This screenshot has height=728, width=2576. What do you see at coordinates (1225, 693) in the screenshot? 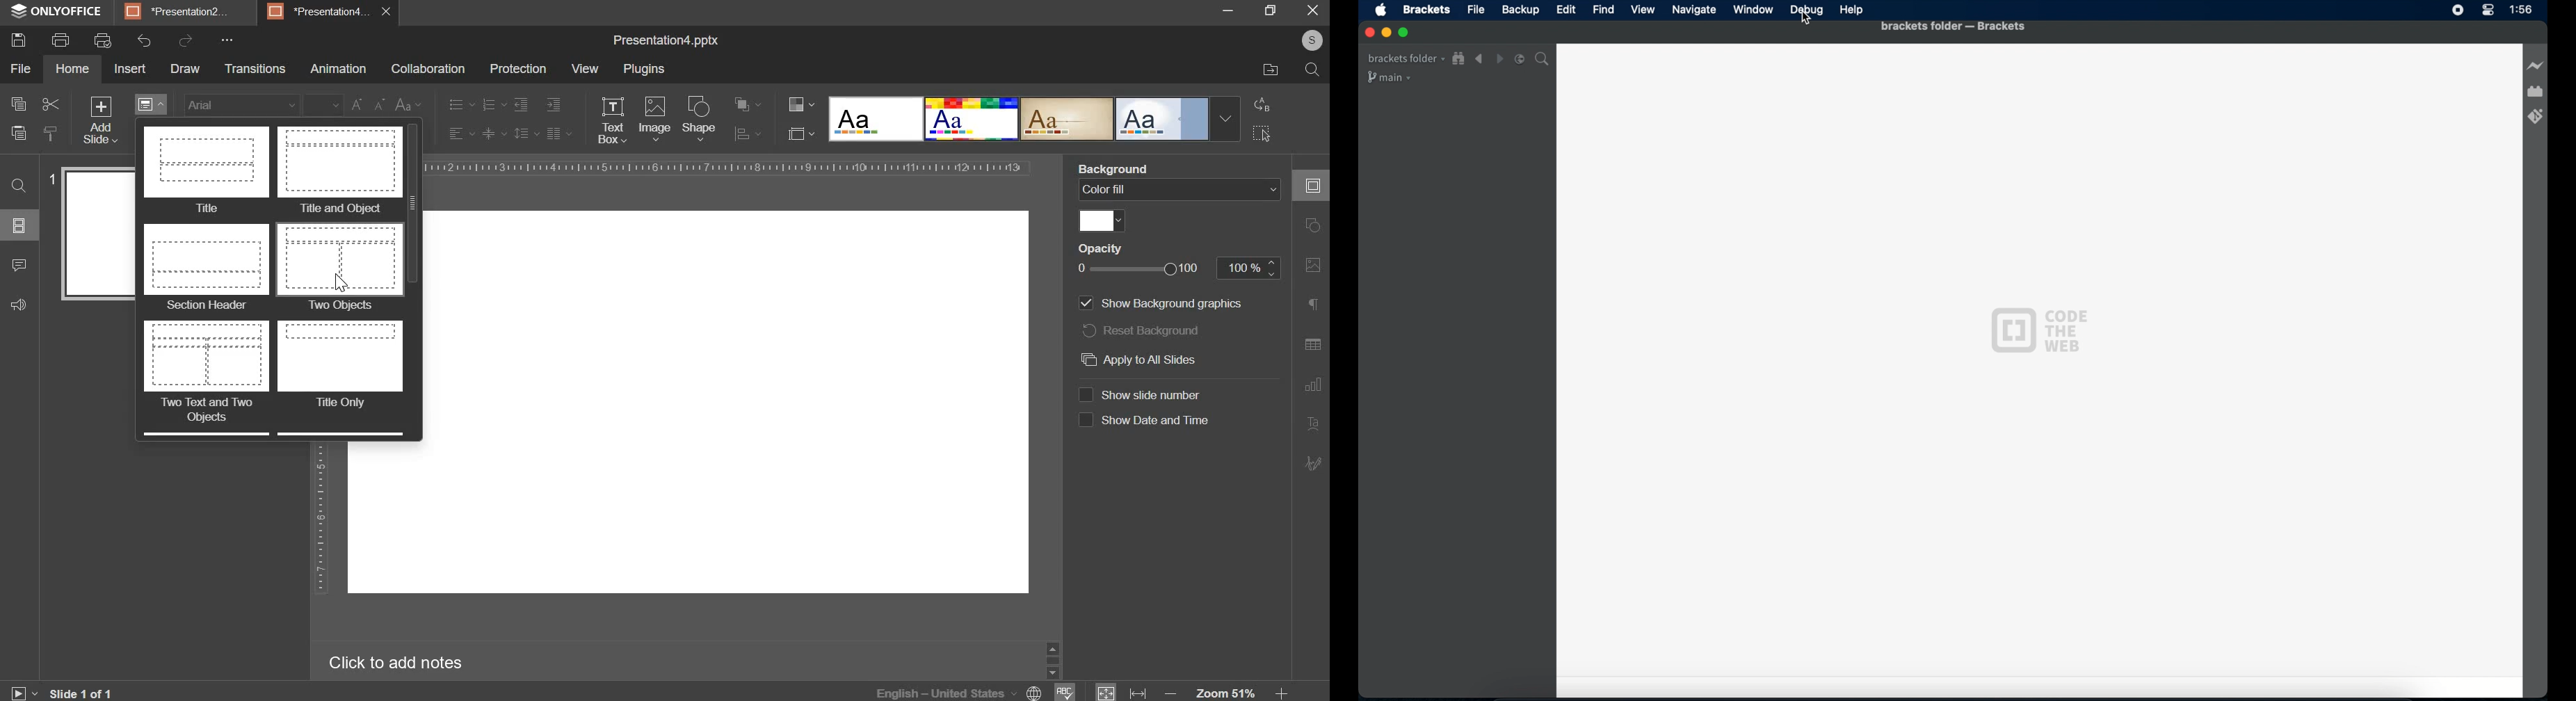
I see `zoom 51%` at bounding box center [1225, 693].